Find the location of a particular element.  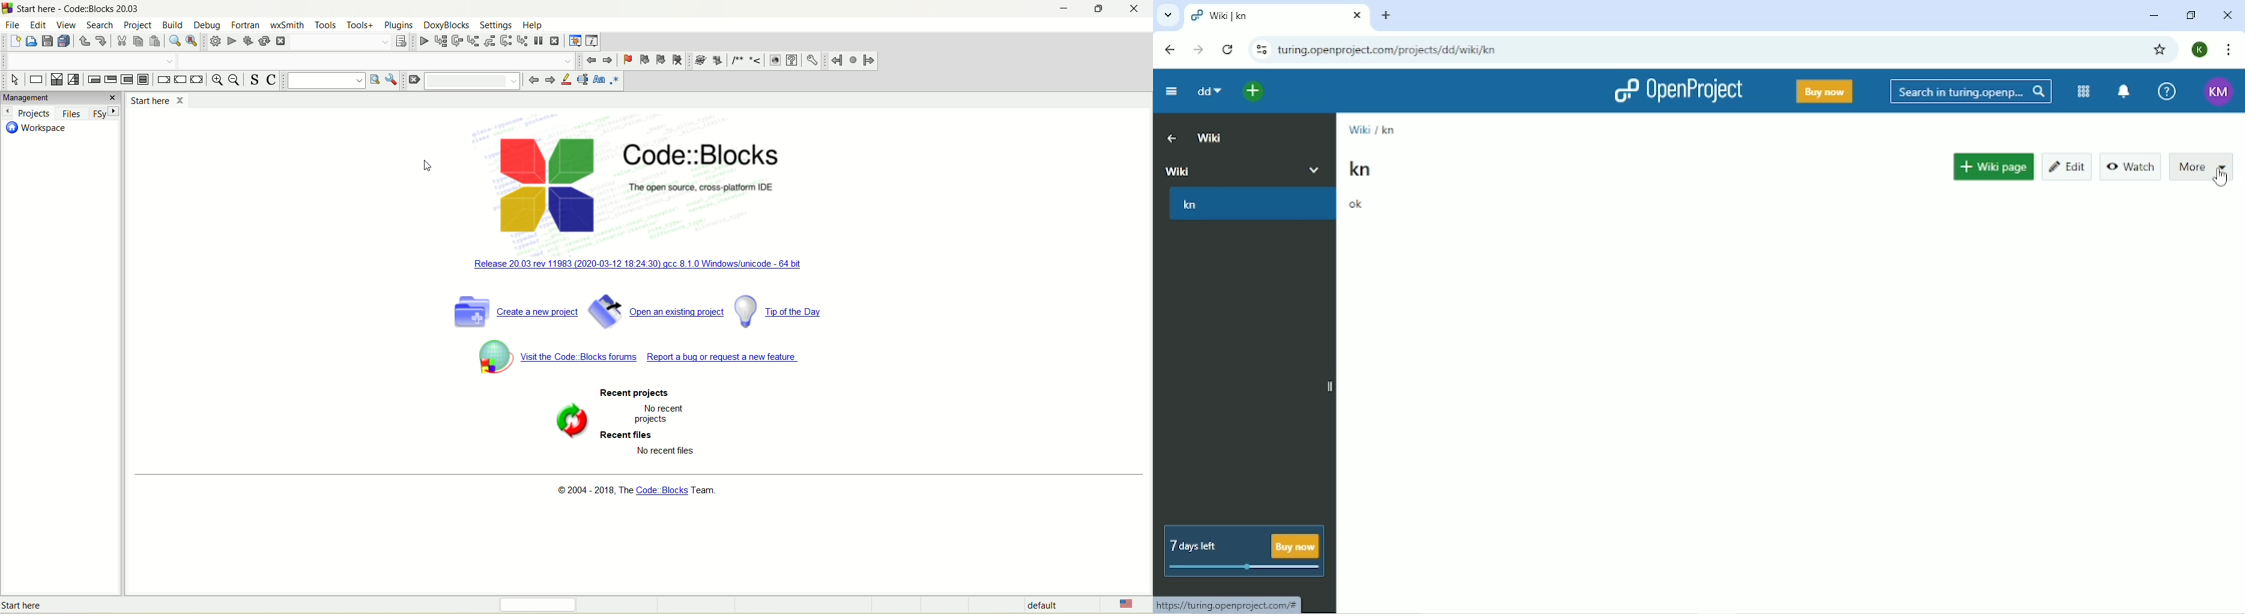

new is located at coordinates (14, 41).